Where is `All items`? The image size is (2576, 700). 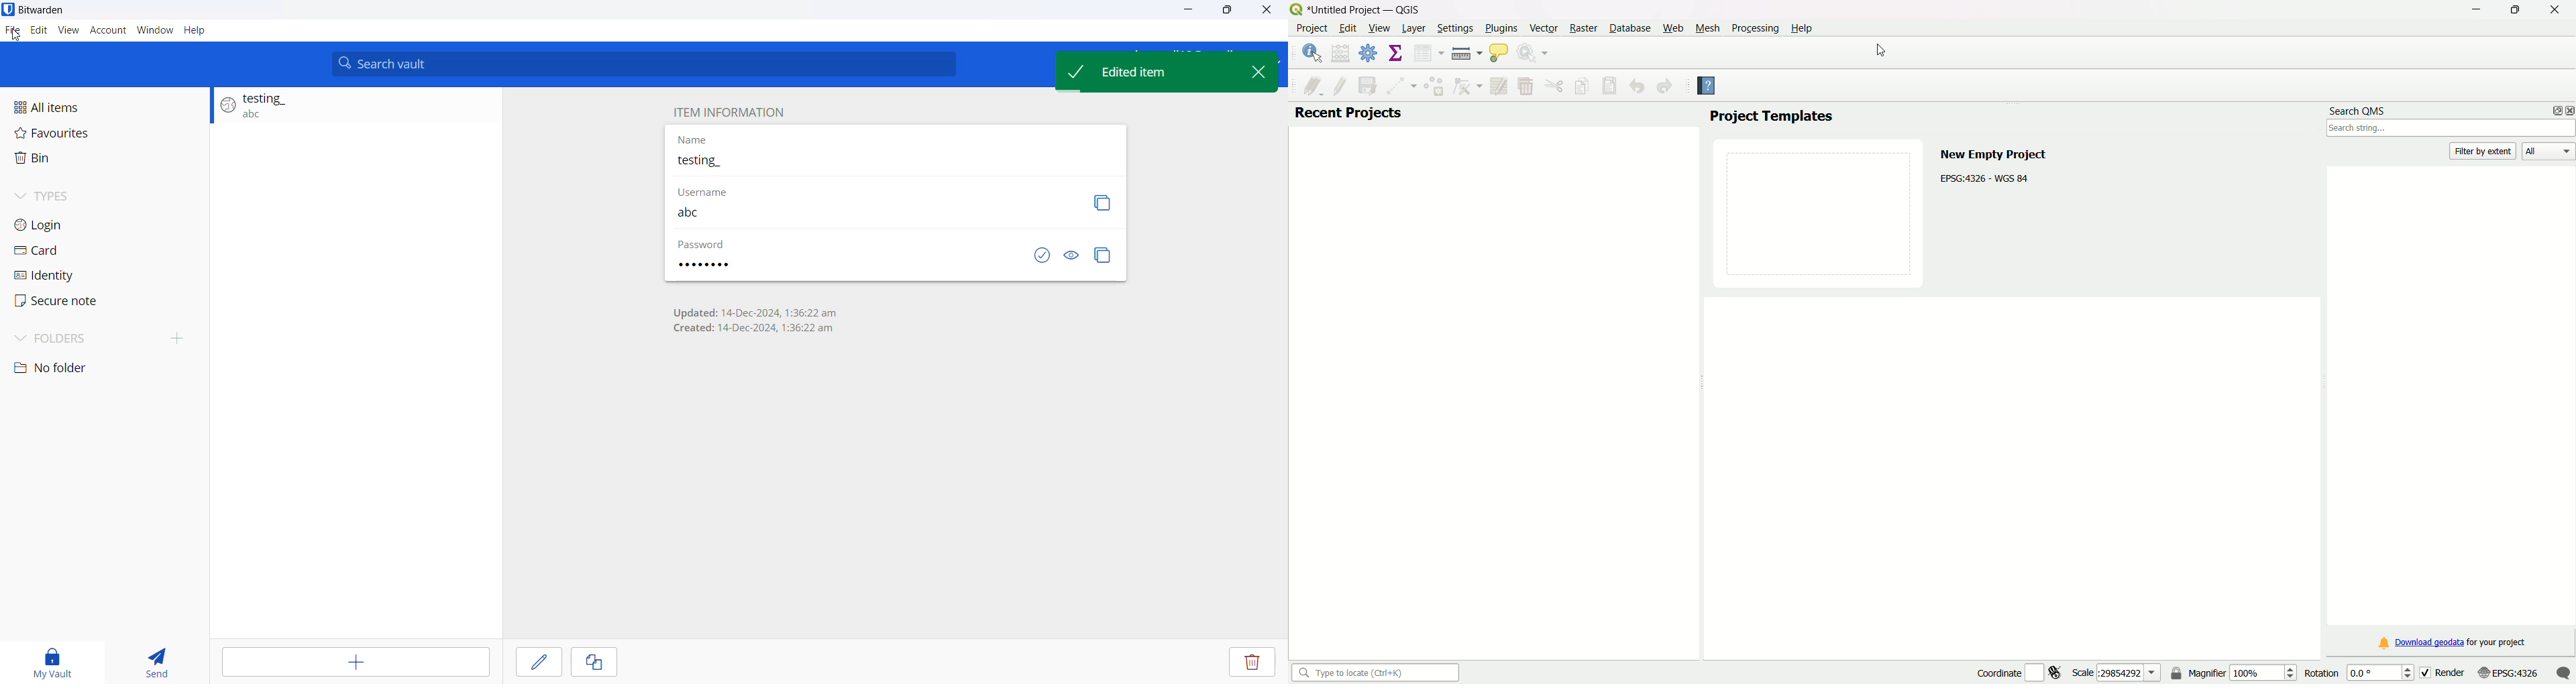 All items is located at coordinates (103, 103).